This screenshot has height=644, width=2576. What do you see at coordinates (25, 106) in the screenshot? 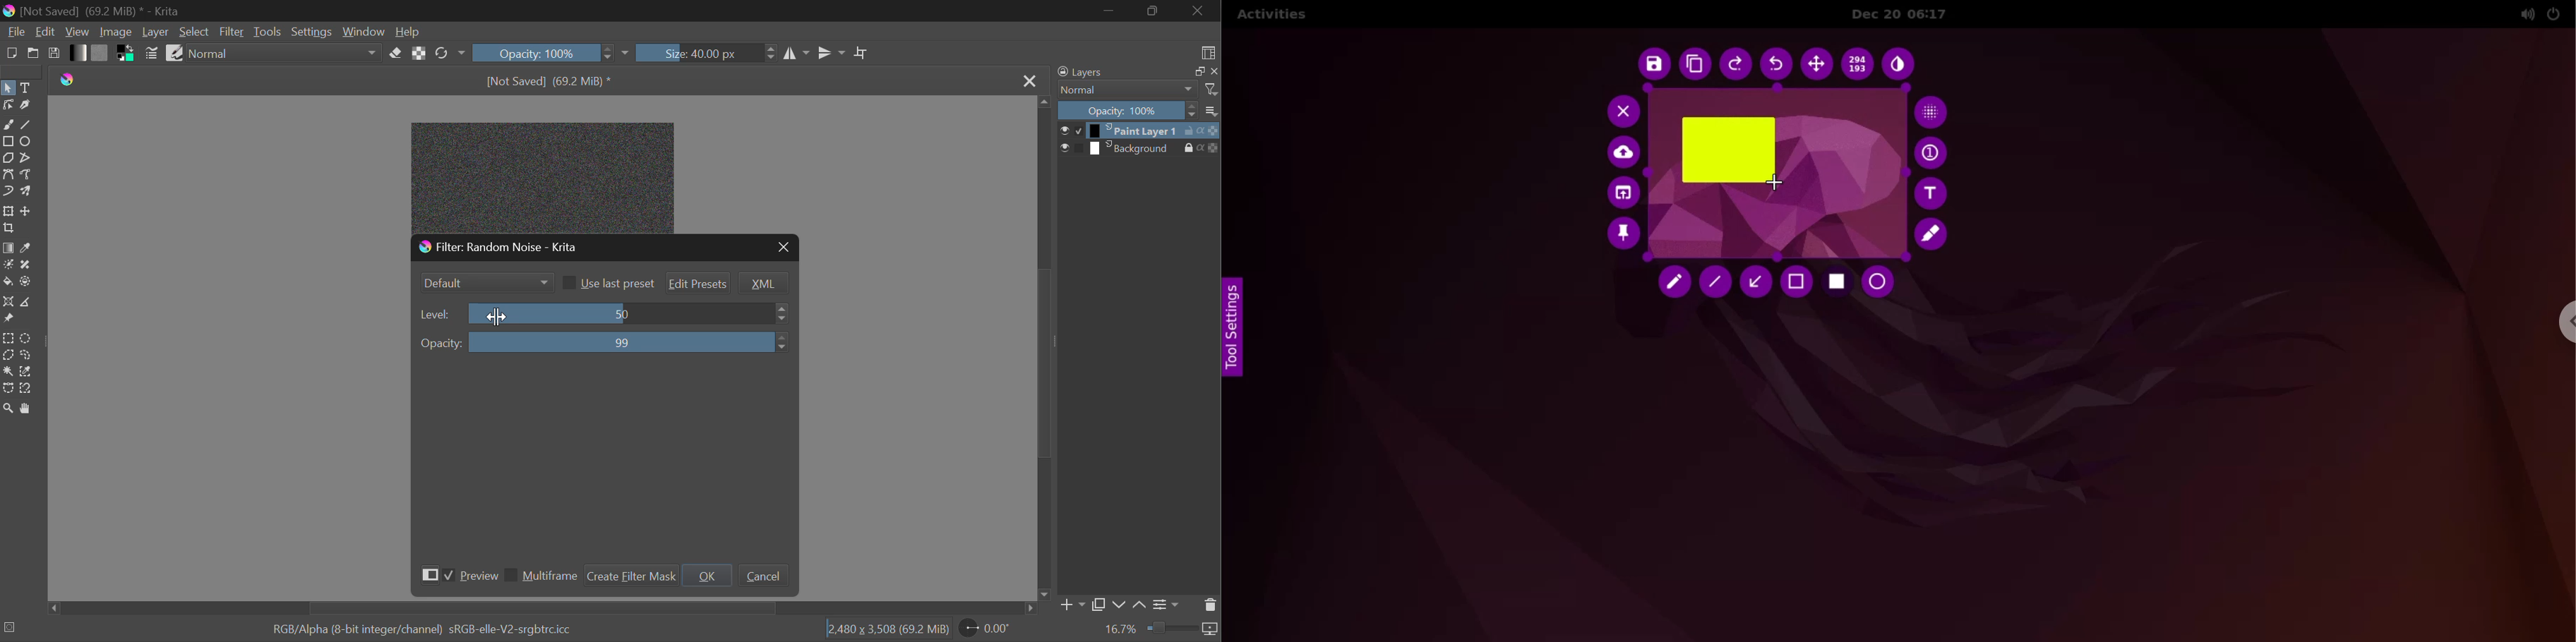
I see `Calligraphic Tool` at bounding box center [25, 106].